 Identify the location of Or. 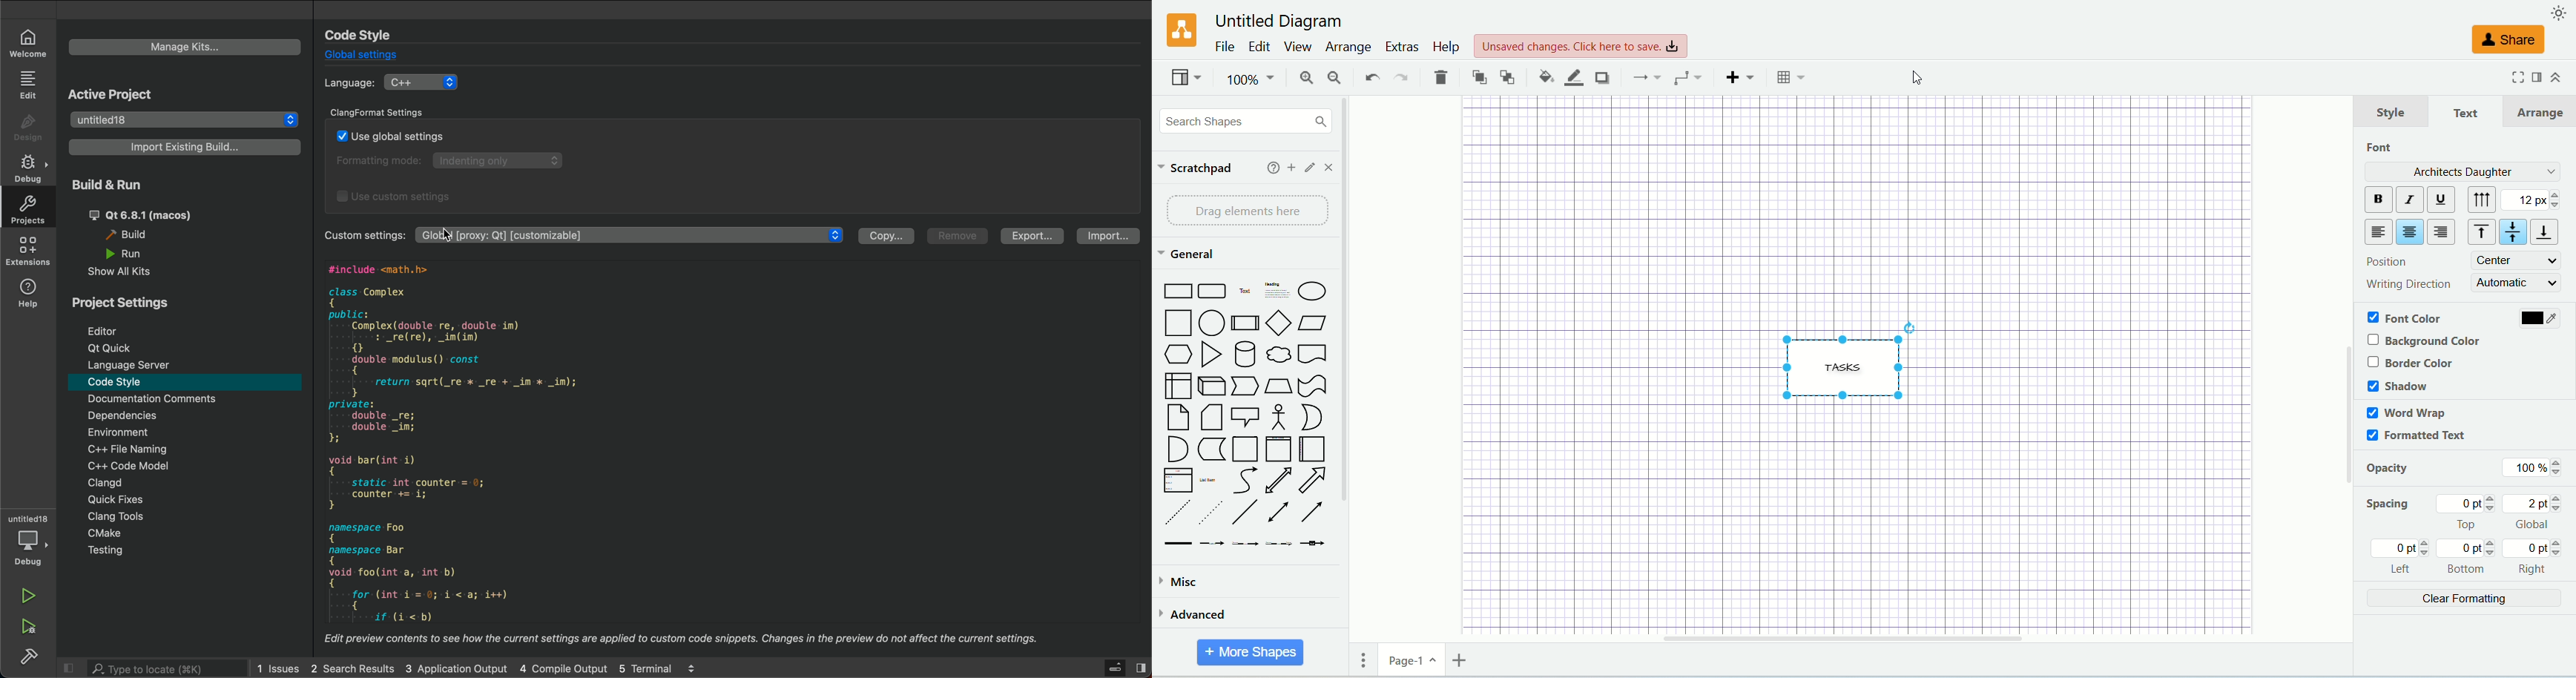
(1310, 417).